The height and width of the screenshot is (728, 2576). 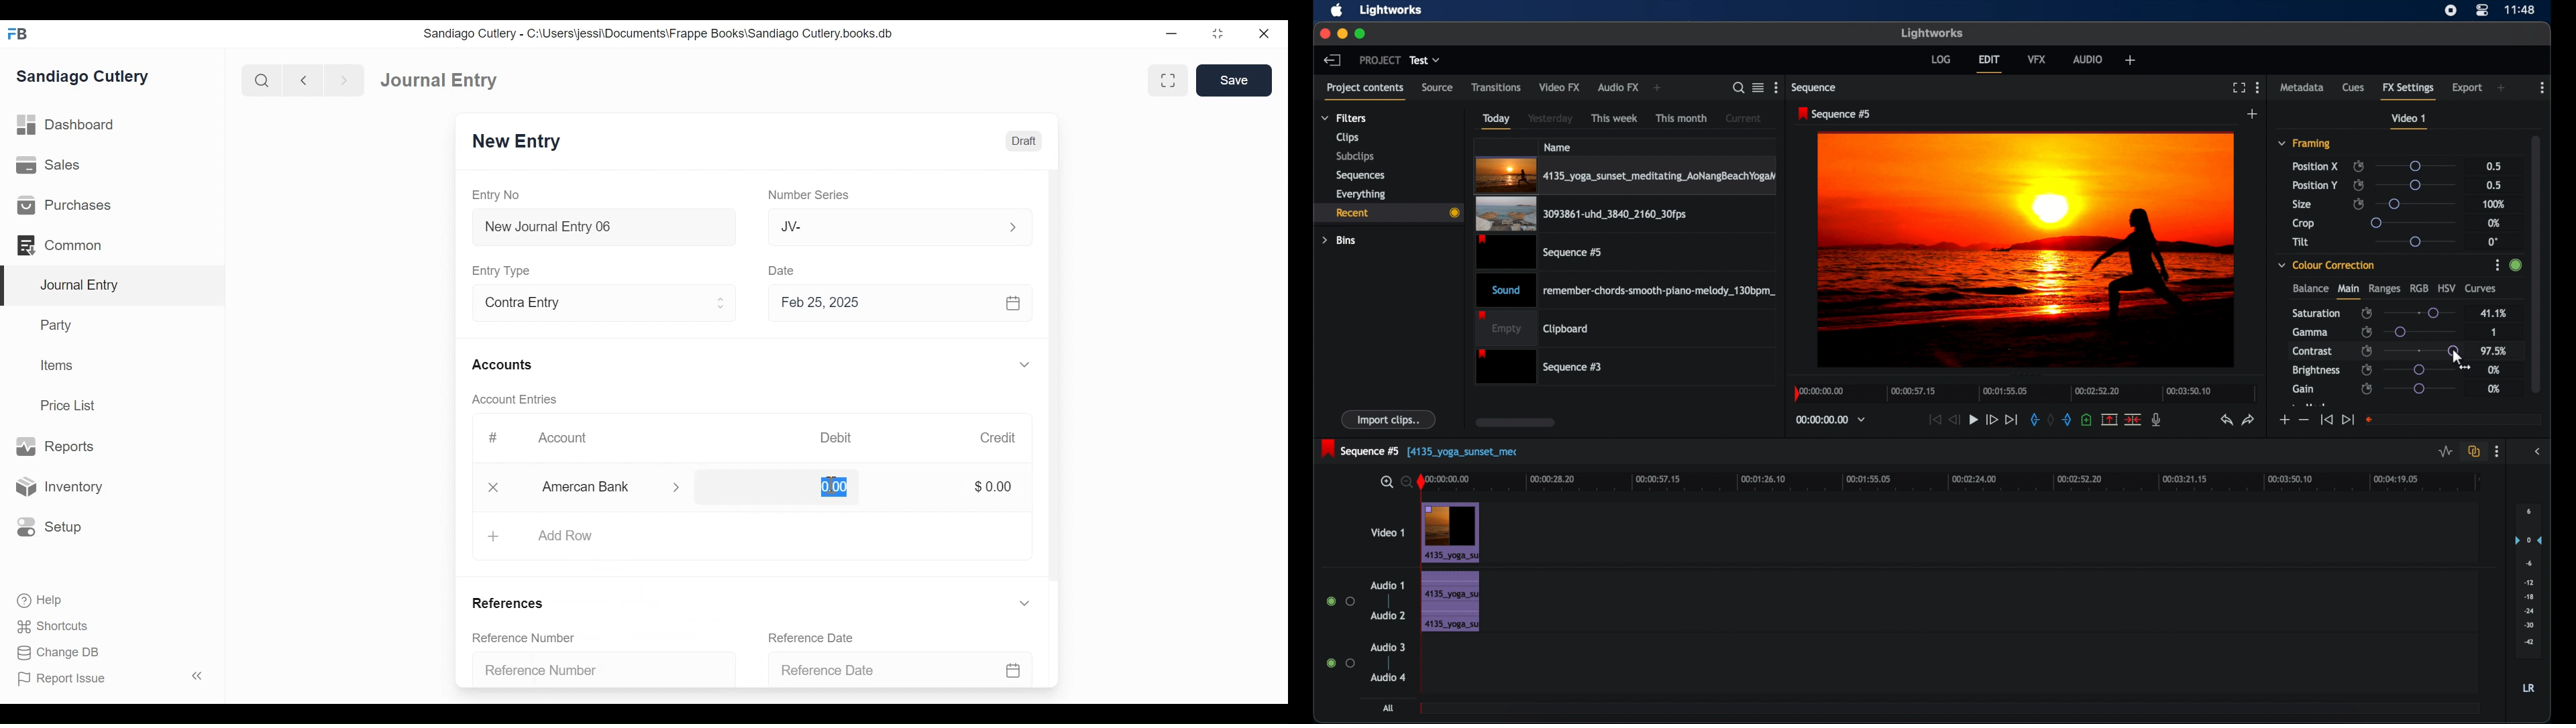 What do you see at coordinates (1658, 88) in the screenshot?
I see `add` at bounding box center [1658, 88].